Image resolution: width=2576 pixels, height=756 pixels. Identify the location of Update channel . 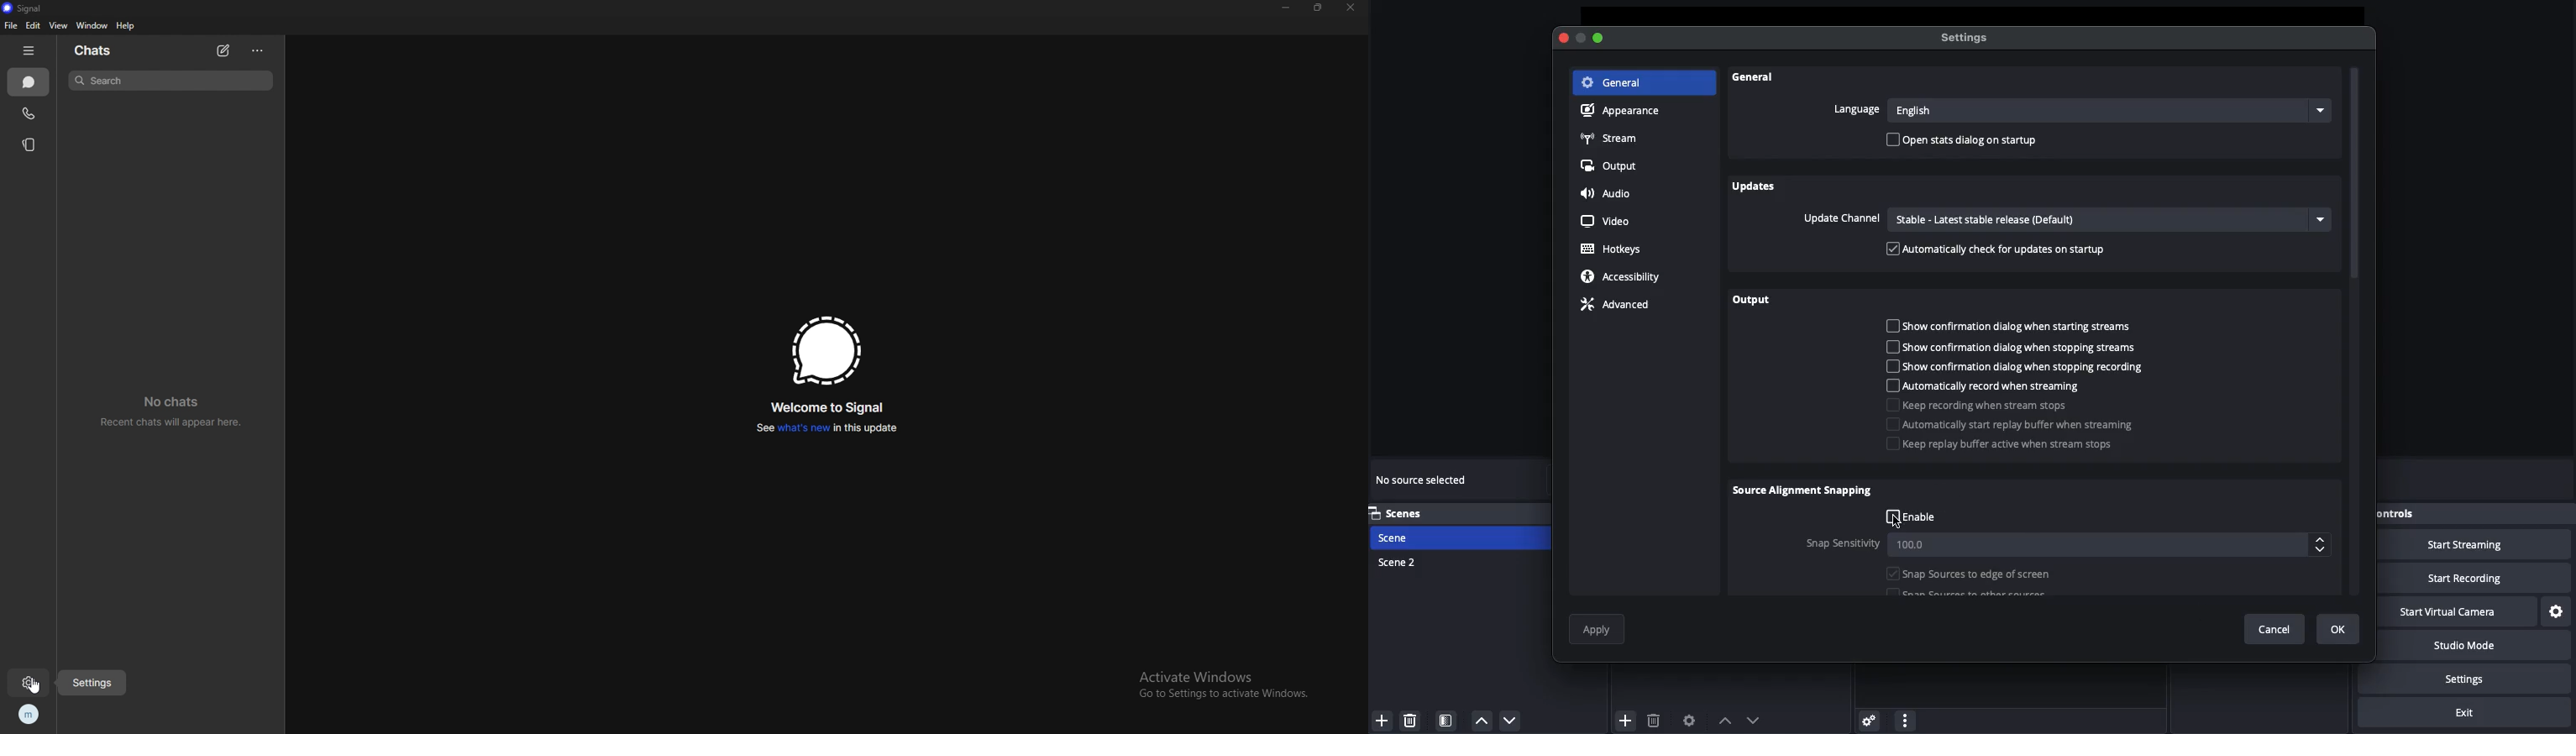
(2064, 219).